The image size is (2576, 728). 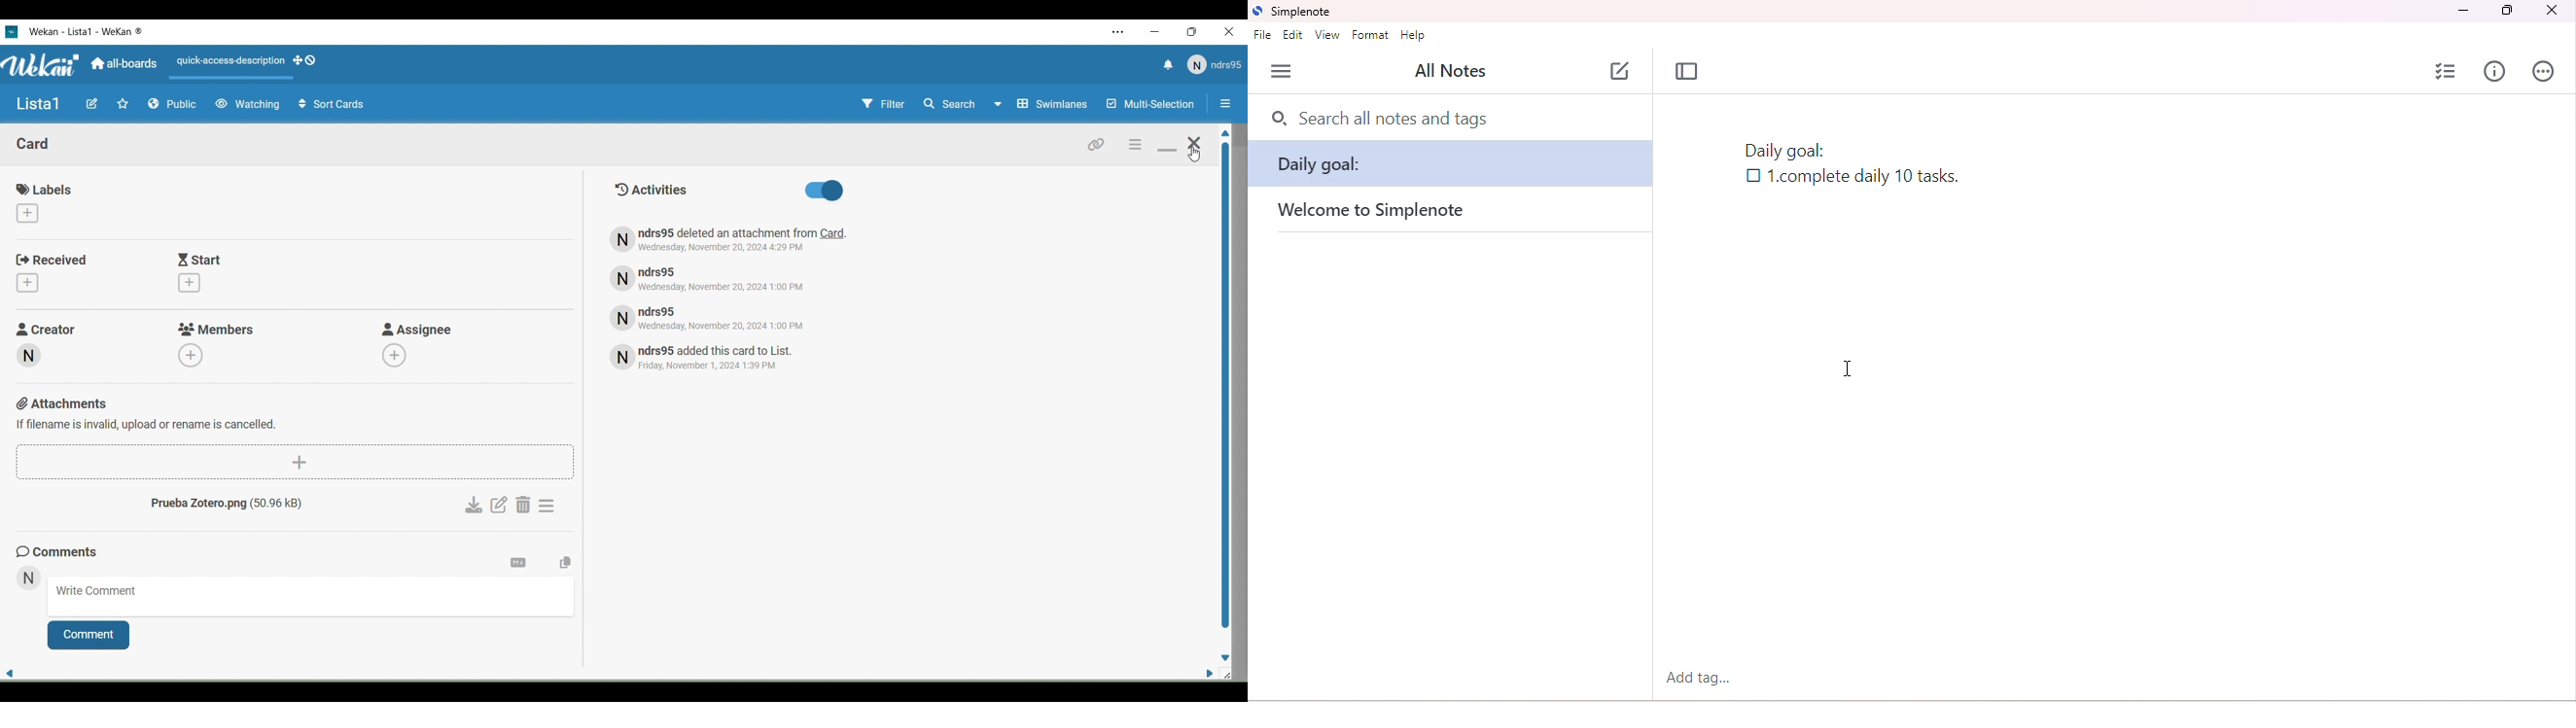 What do you see at coordinates (247, 105) in the screenshot?
I see `Watching` at bounding box center [247, 105].